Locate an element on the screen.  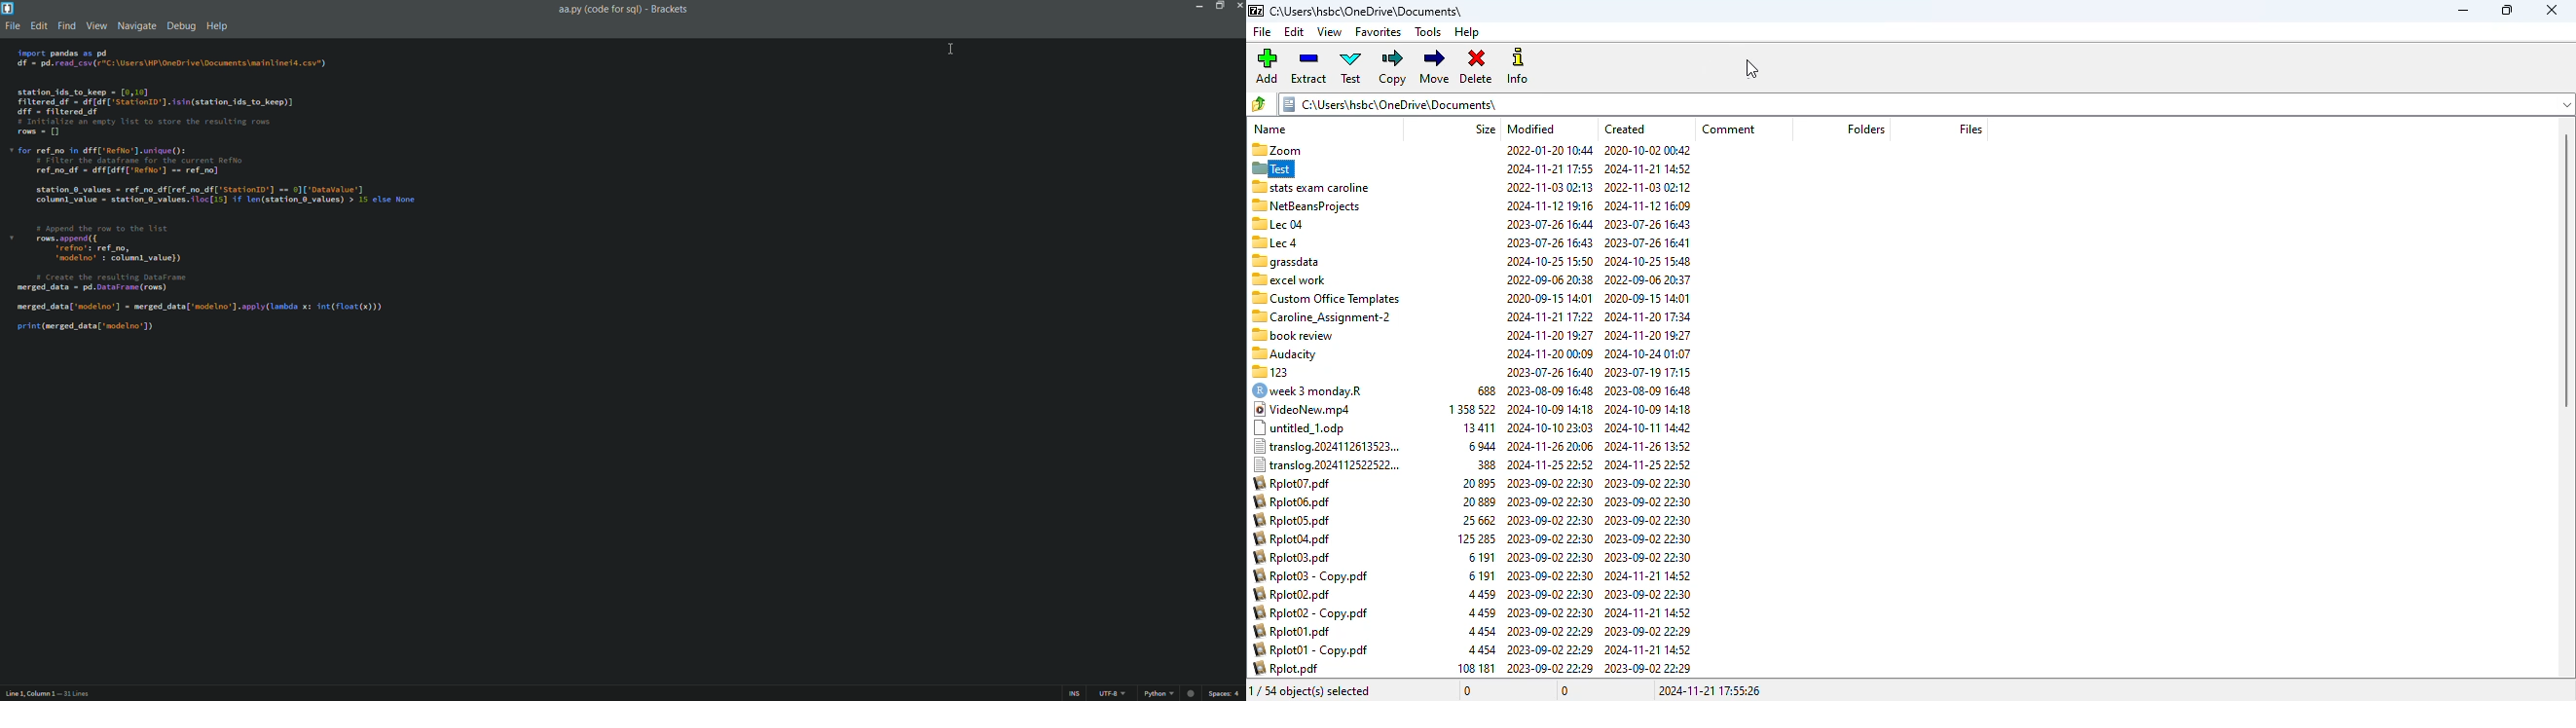
2023-09-02 22:30 is located at coordinates (1551, 538).